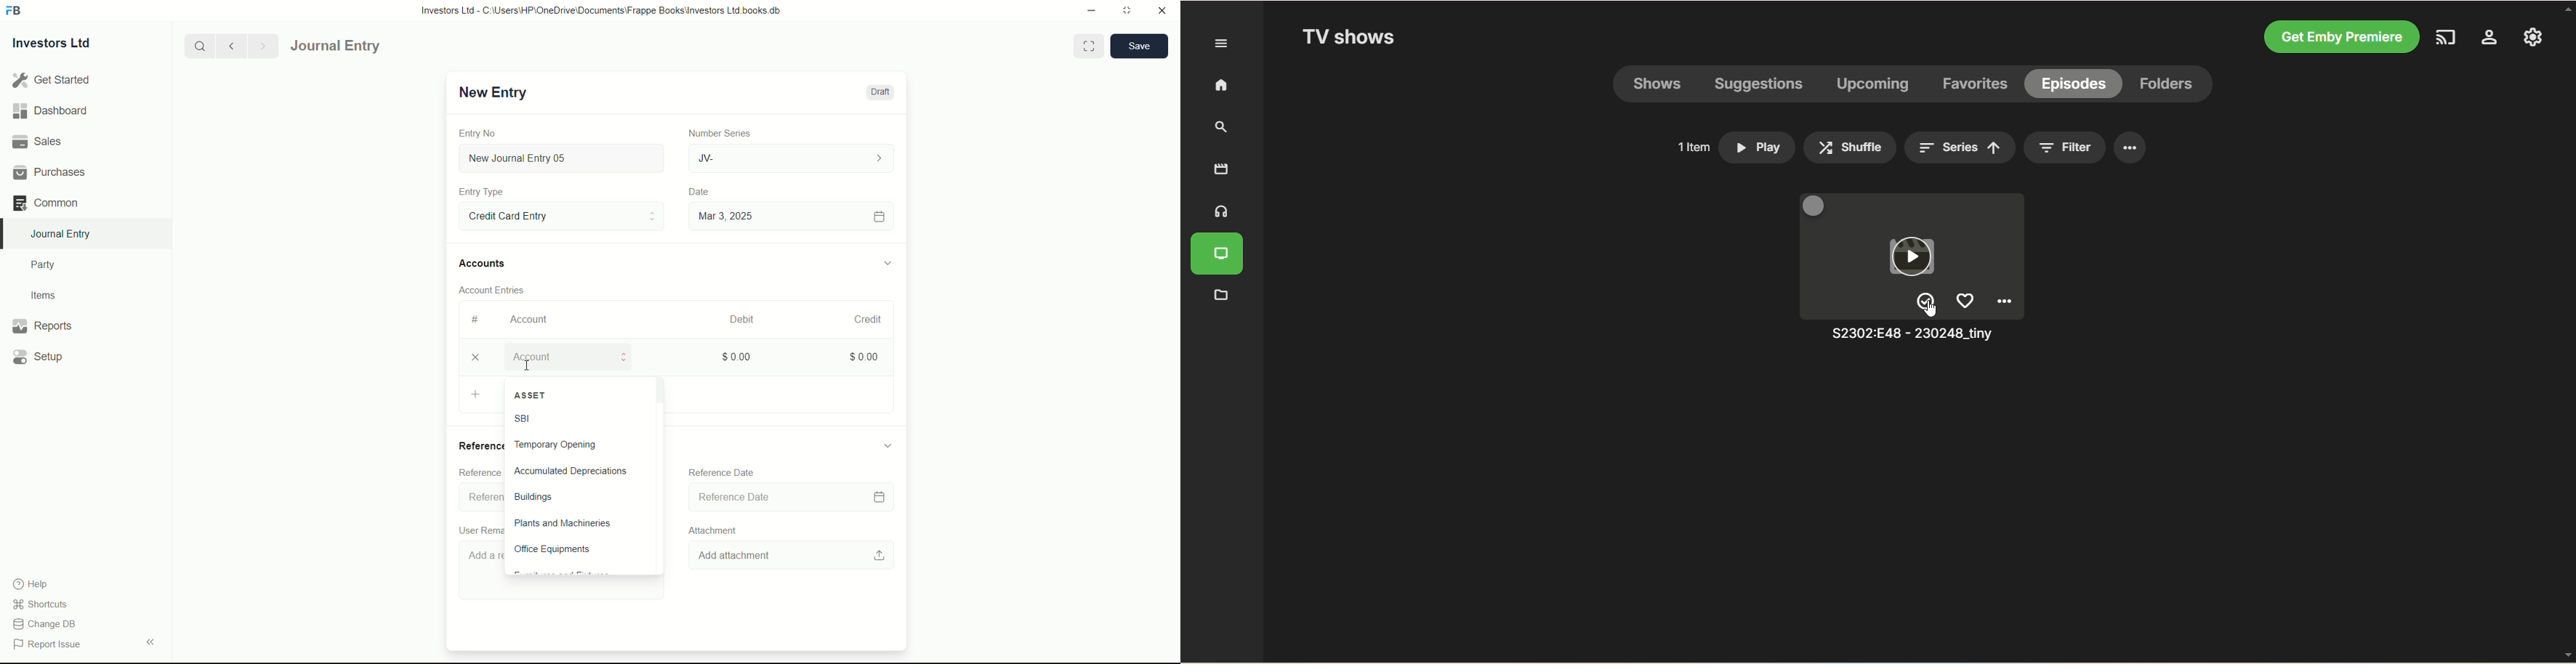 This screenshot has width=2576, height=672. What do you see at coordinates (560, 215) in the screenshot?
I see `Entry Type` at bounding box center [560, 215].